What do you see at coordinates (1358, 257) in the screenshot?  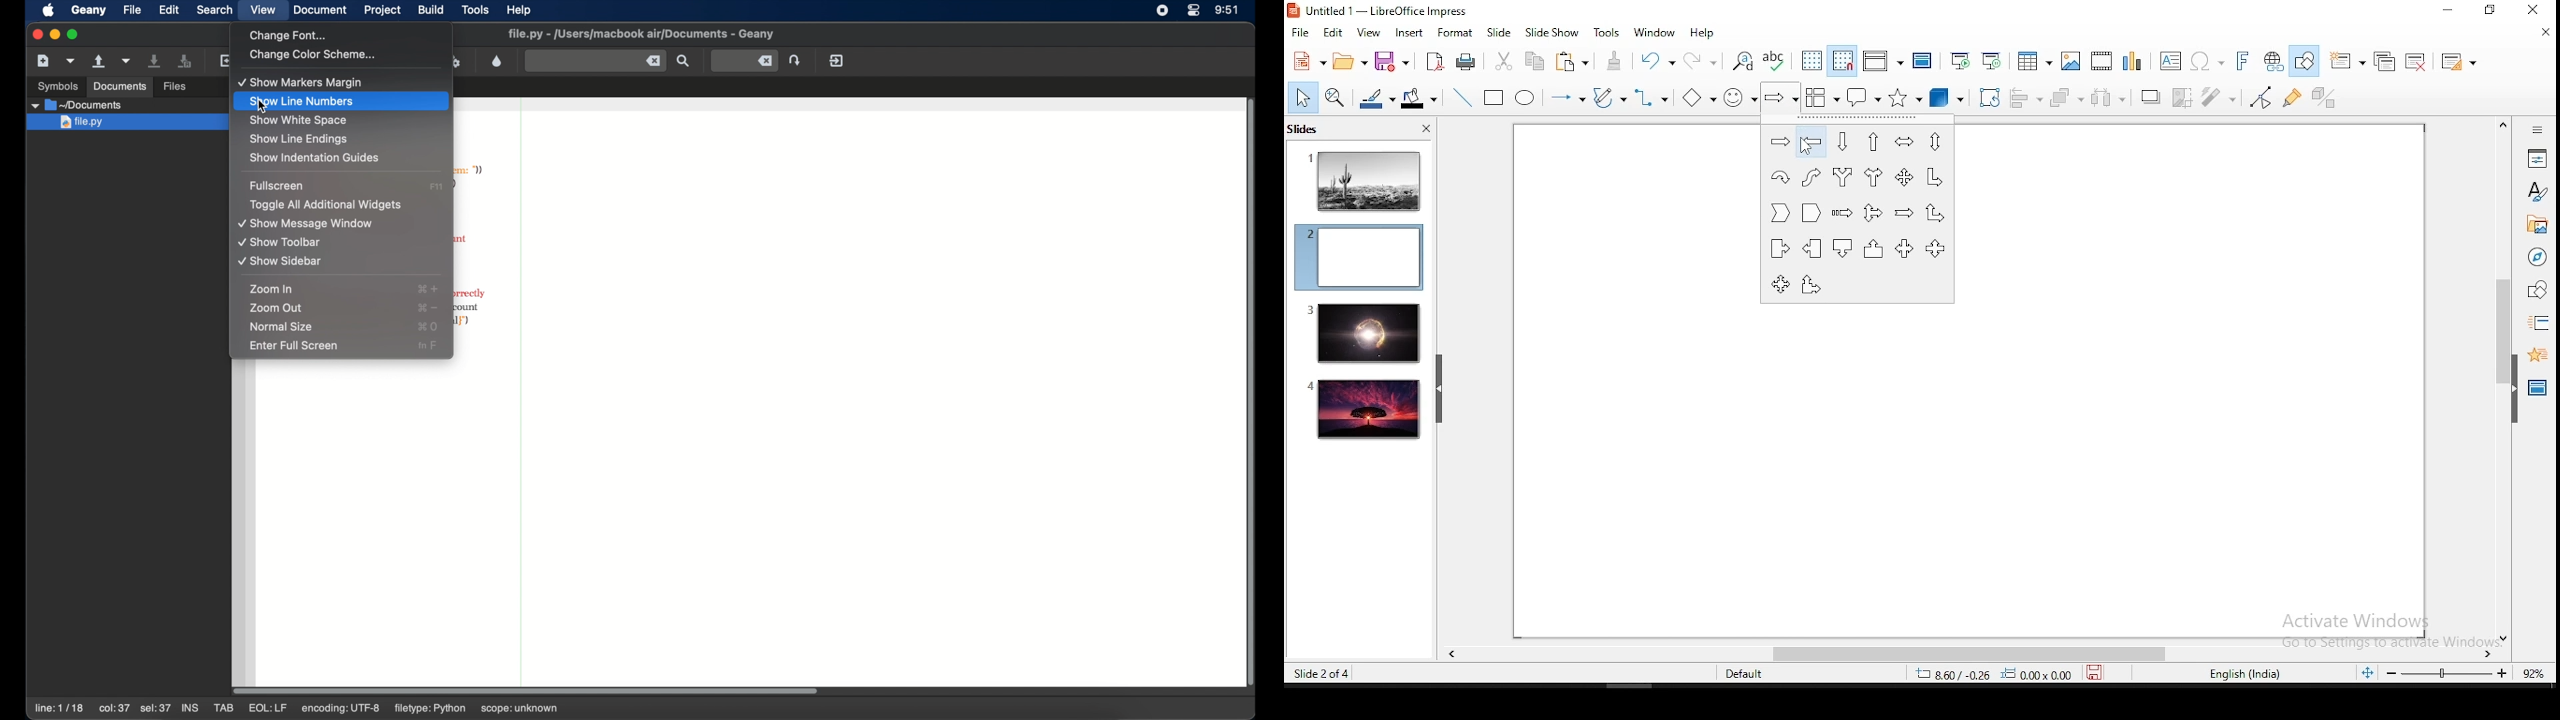 I see `slide 2` at bounding box center [1358, 257].